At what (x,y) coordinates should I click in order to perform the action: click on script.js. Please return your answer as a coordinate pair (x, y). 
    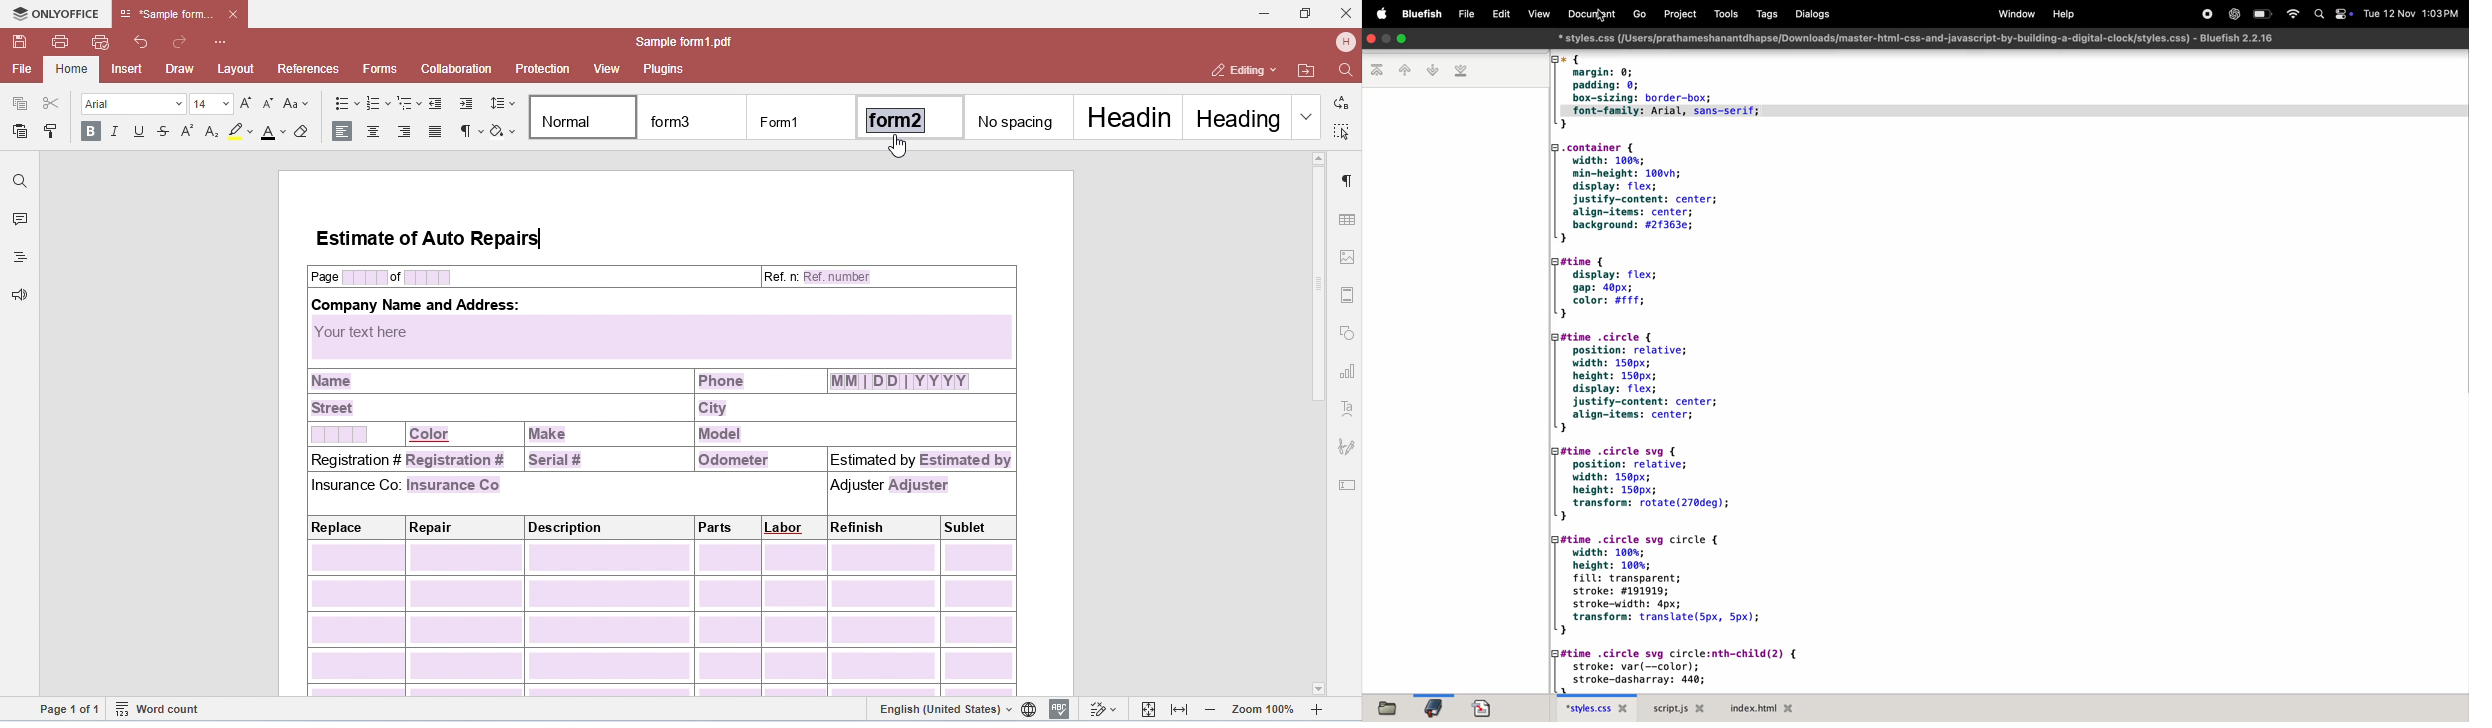
    Looking at the image, I should click on (1679, 708).